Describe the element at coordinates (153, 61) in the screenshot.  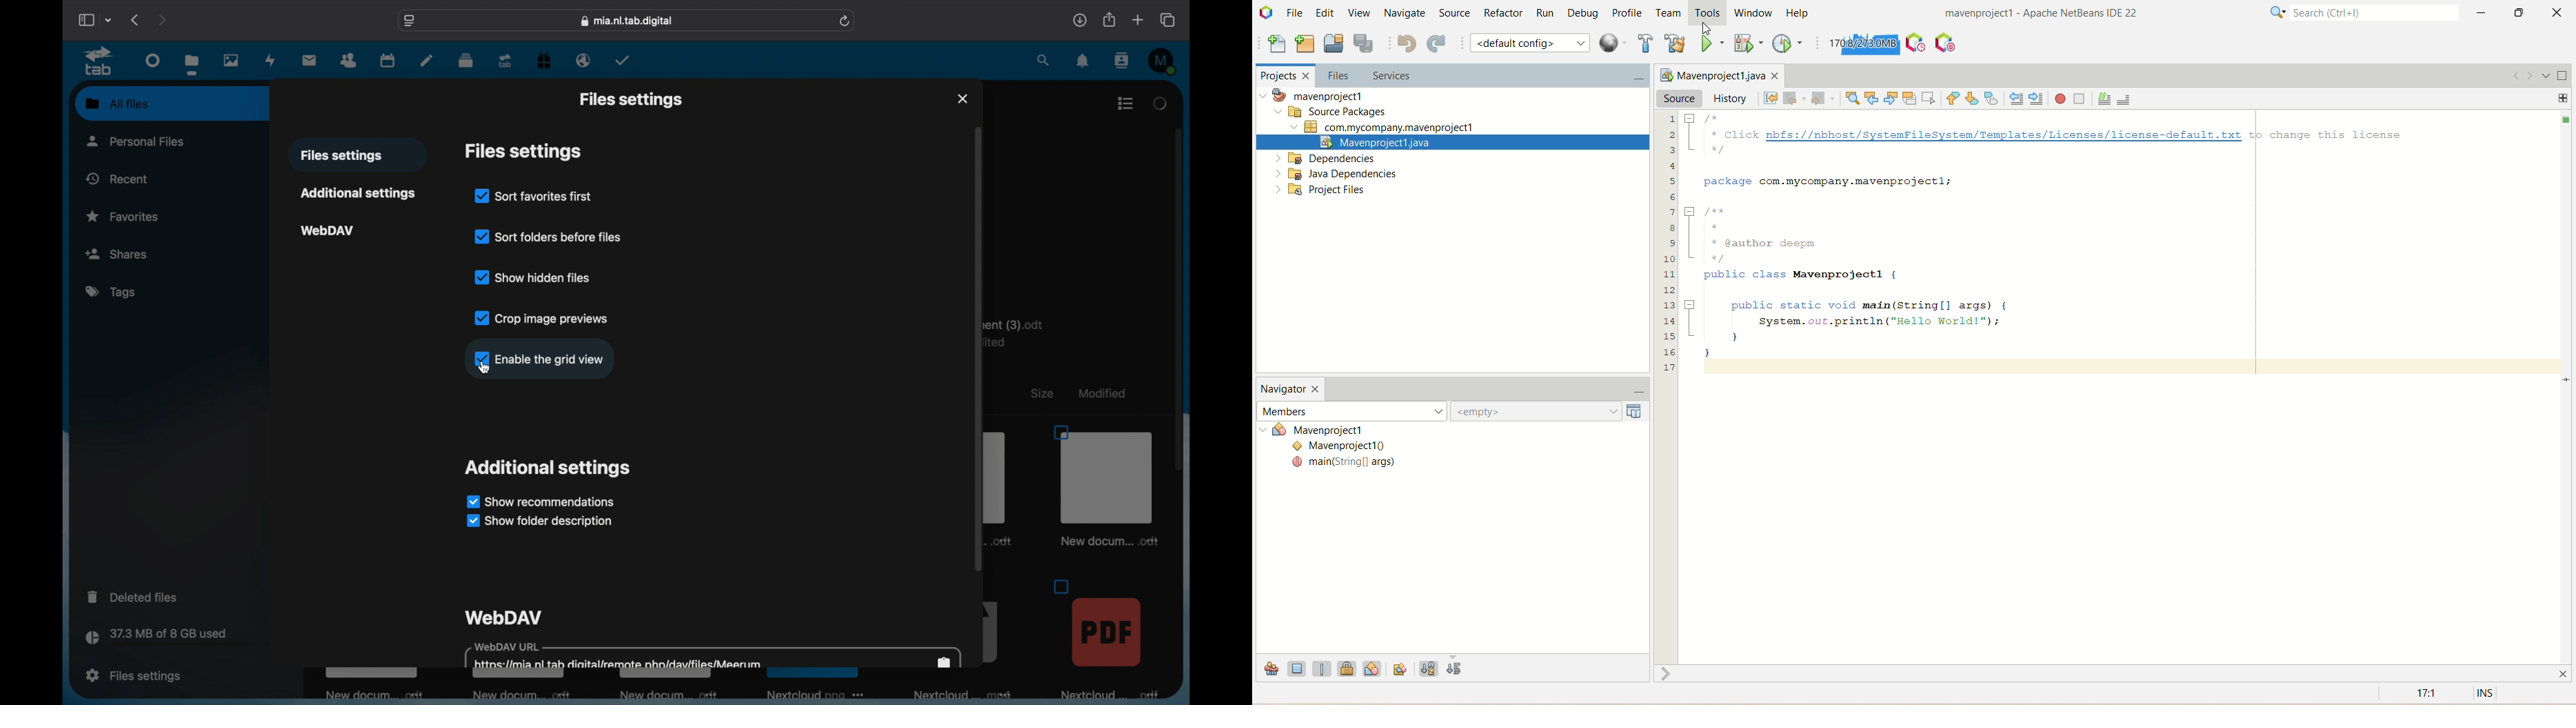
I see `dashboard` at that location.